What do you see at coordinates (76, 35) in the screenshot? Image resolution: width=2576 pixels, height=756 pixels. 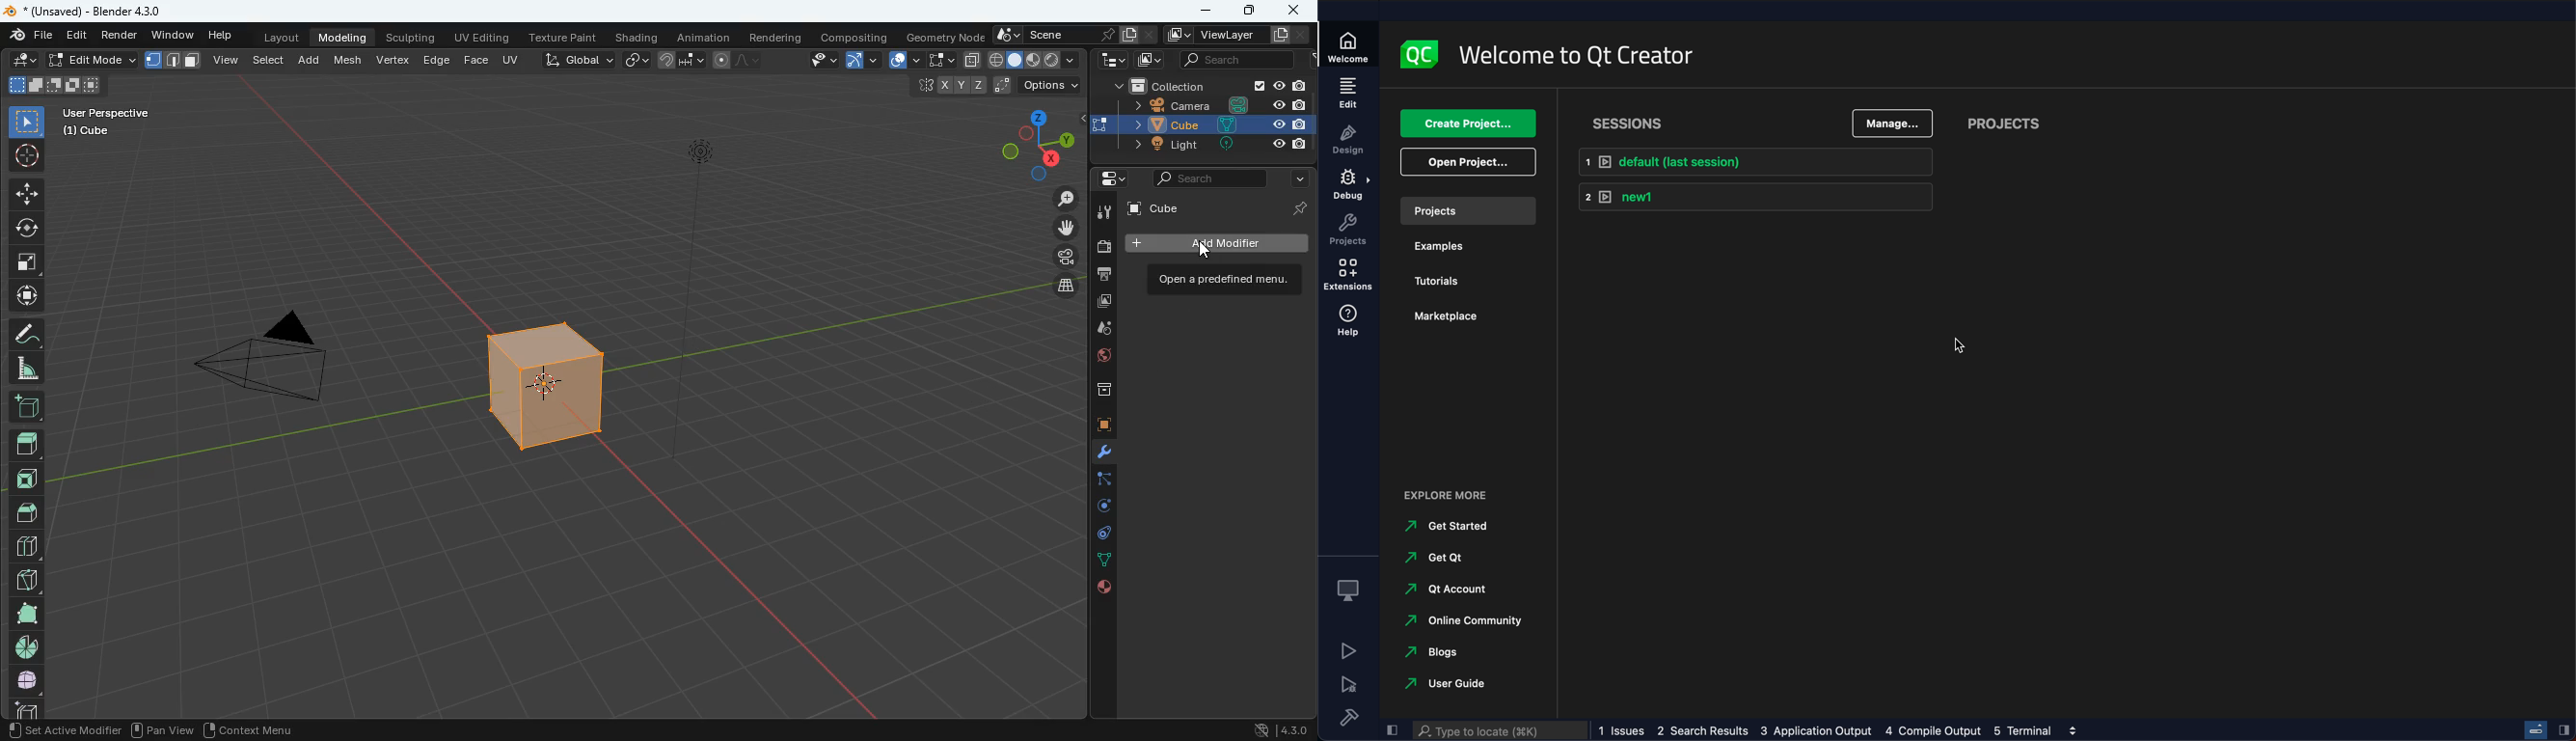 I see `edit` at bounding box center [76, 35].